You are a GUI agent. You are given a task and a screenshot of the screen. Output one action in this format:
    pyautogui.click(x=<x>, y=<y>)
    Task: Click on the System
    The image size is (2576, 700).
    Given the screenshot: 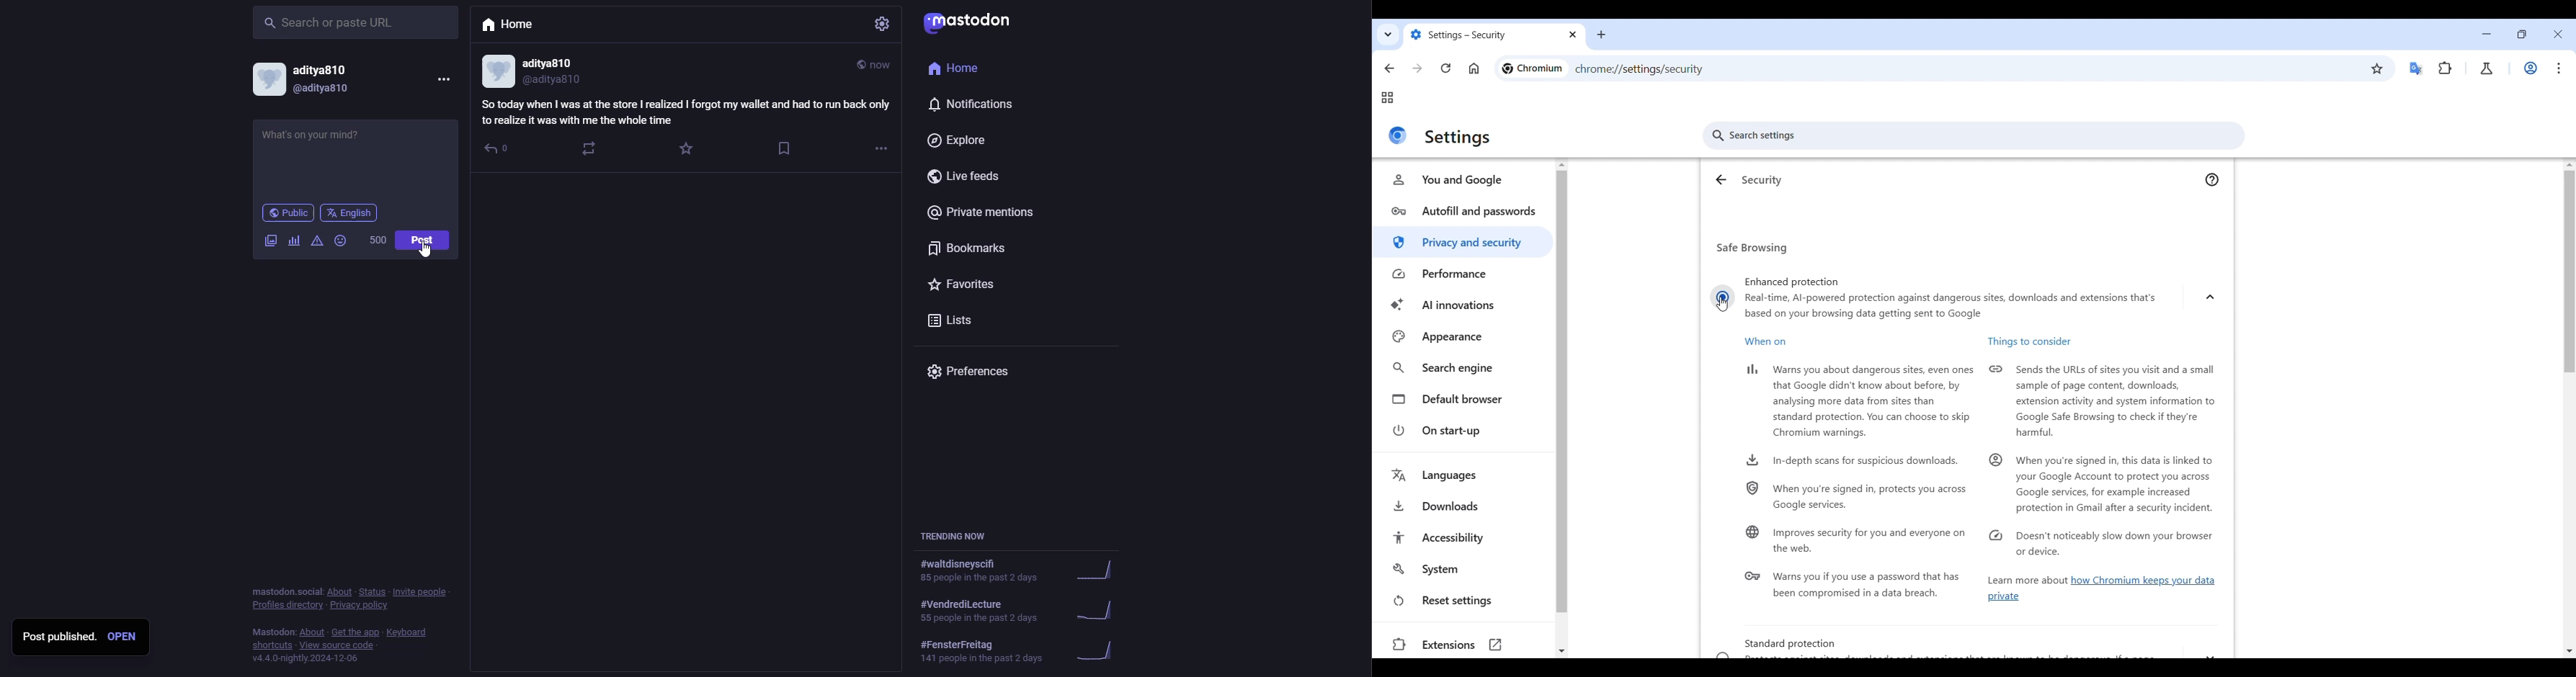 What is the action you would take?
    pyautogui.click(x=1465, y=569)
    